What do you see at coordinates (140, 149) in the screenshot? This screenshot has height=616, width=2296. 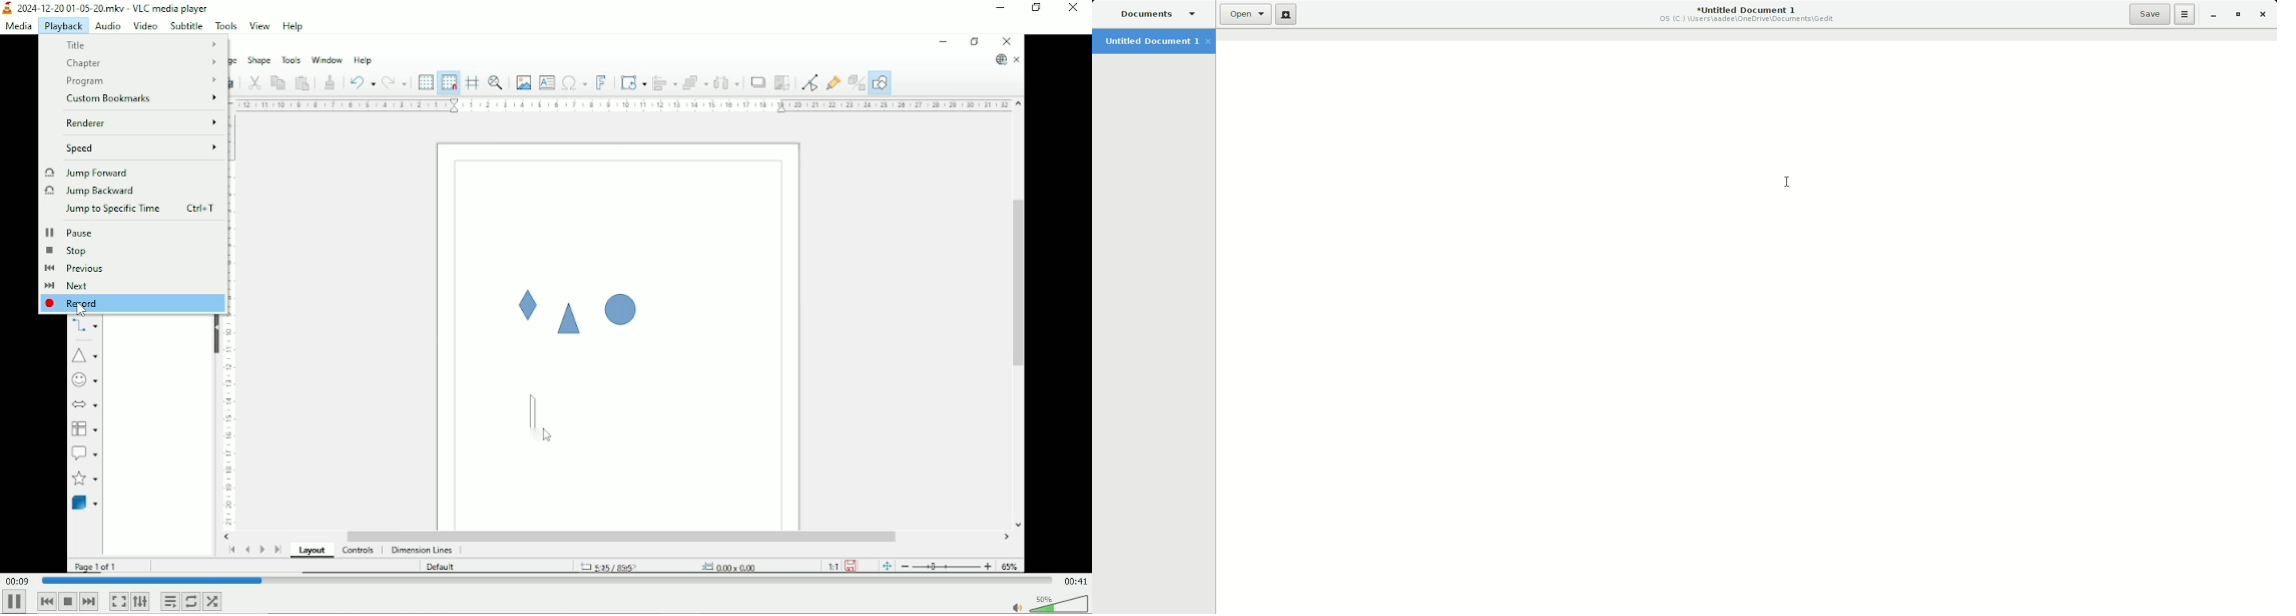 I see `Speed` at bounding box center [140, 149].